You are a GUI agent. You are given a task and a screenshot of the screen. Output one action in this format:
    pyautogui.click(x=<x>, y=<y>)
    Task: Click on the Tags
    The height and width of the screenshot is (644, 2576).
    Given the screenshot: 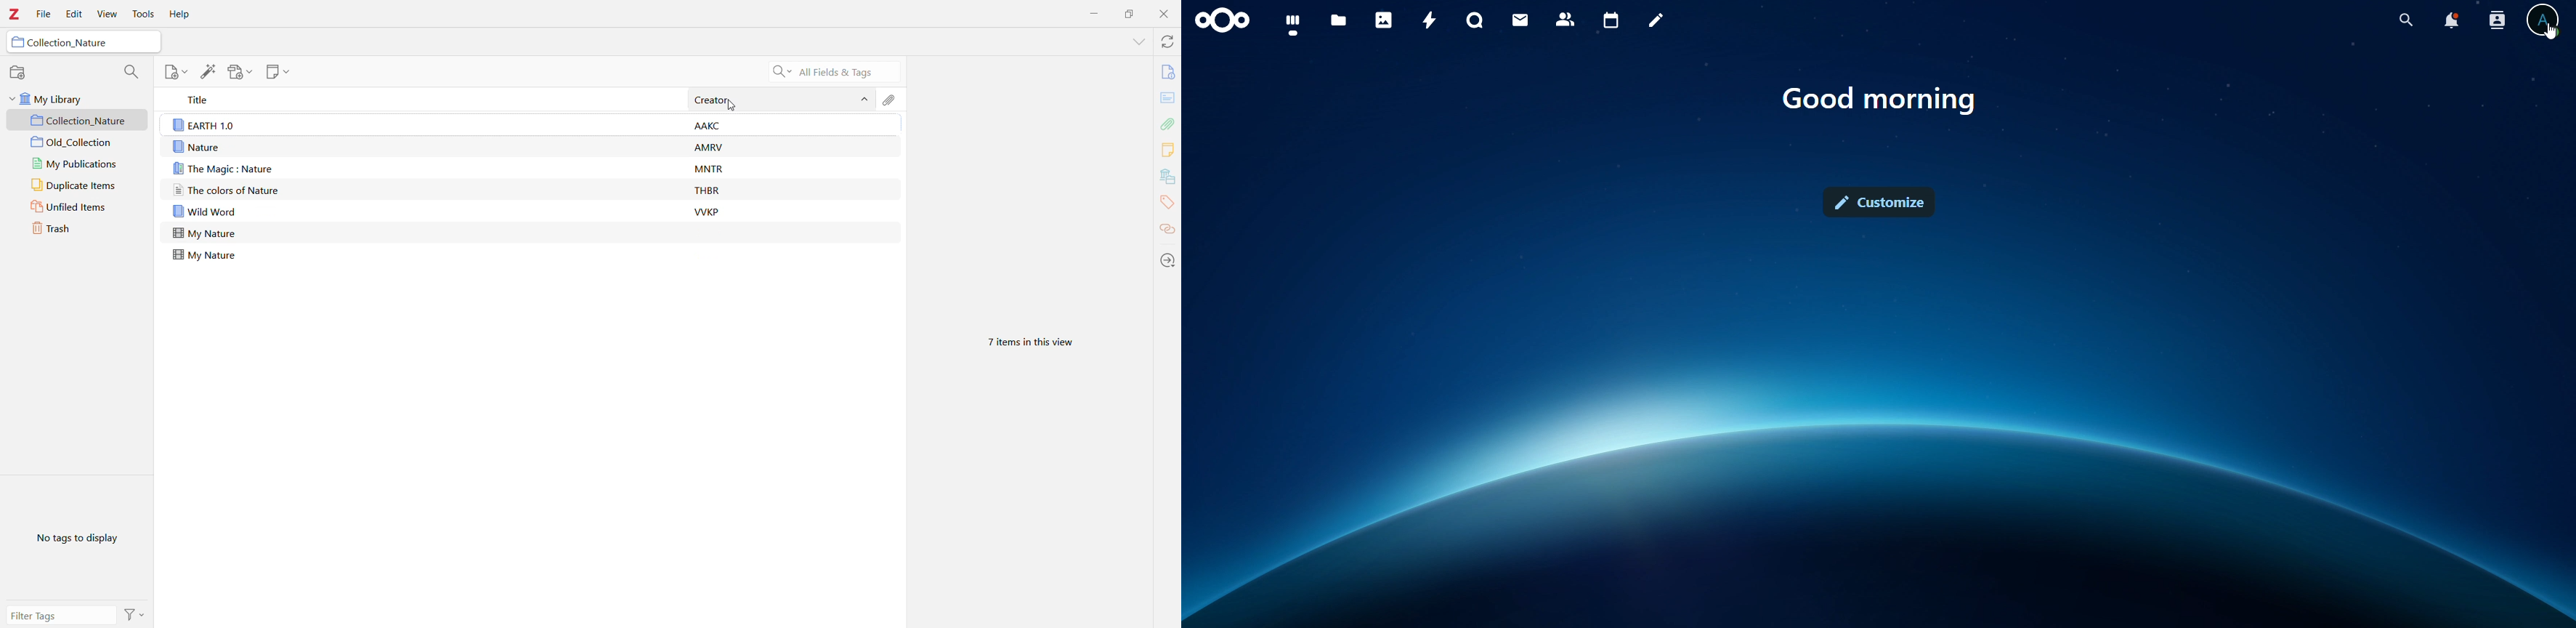 What is the action you would take?
    pyautogui.click(x=1167, y=202)
    